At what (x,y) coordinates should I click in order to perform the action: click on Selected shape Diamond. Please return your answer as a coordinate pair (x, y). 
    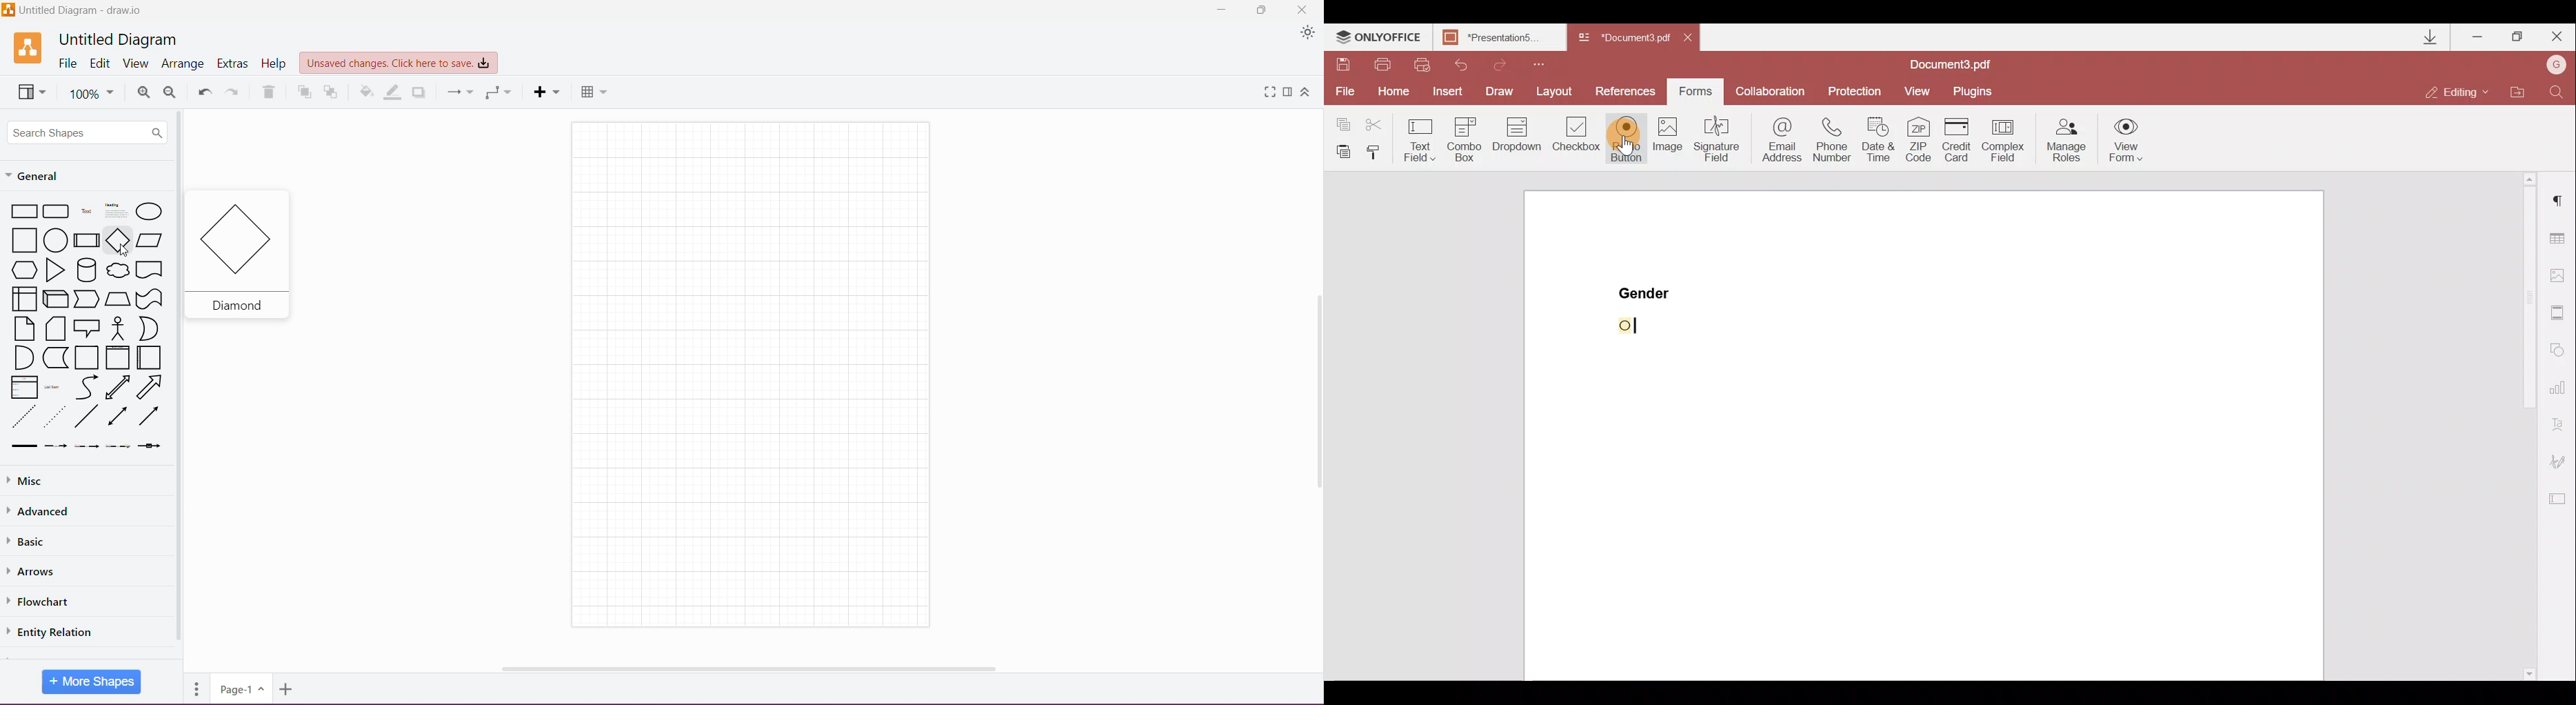
    Looking at the image, I should click on (241, 255).